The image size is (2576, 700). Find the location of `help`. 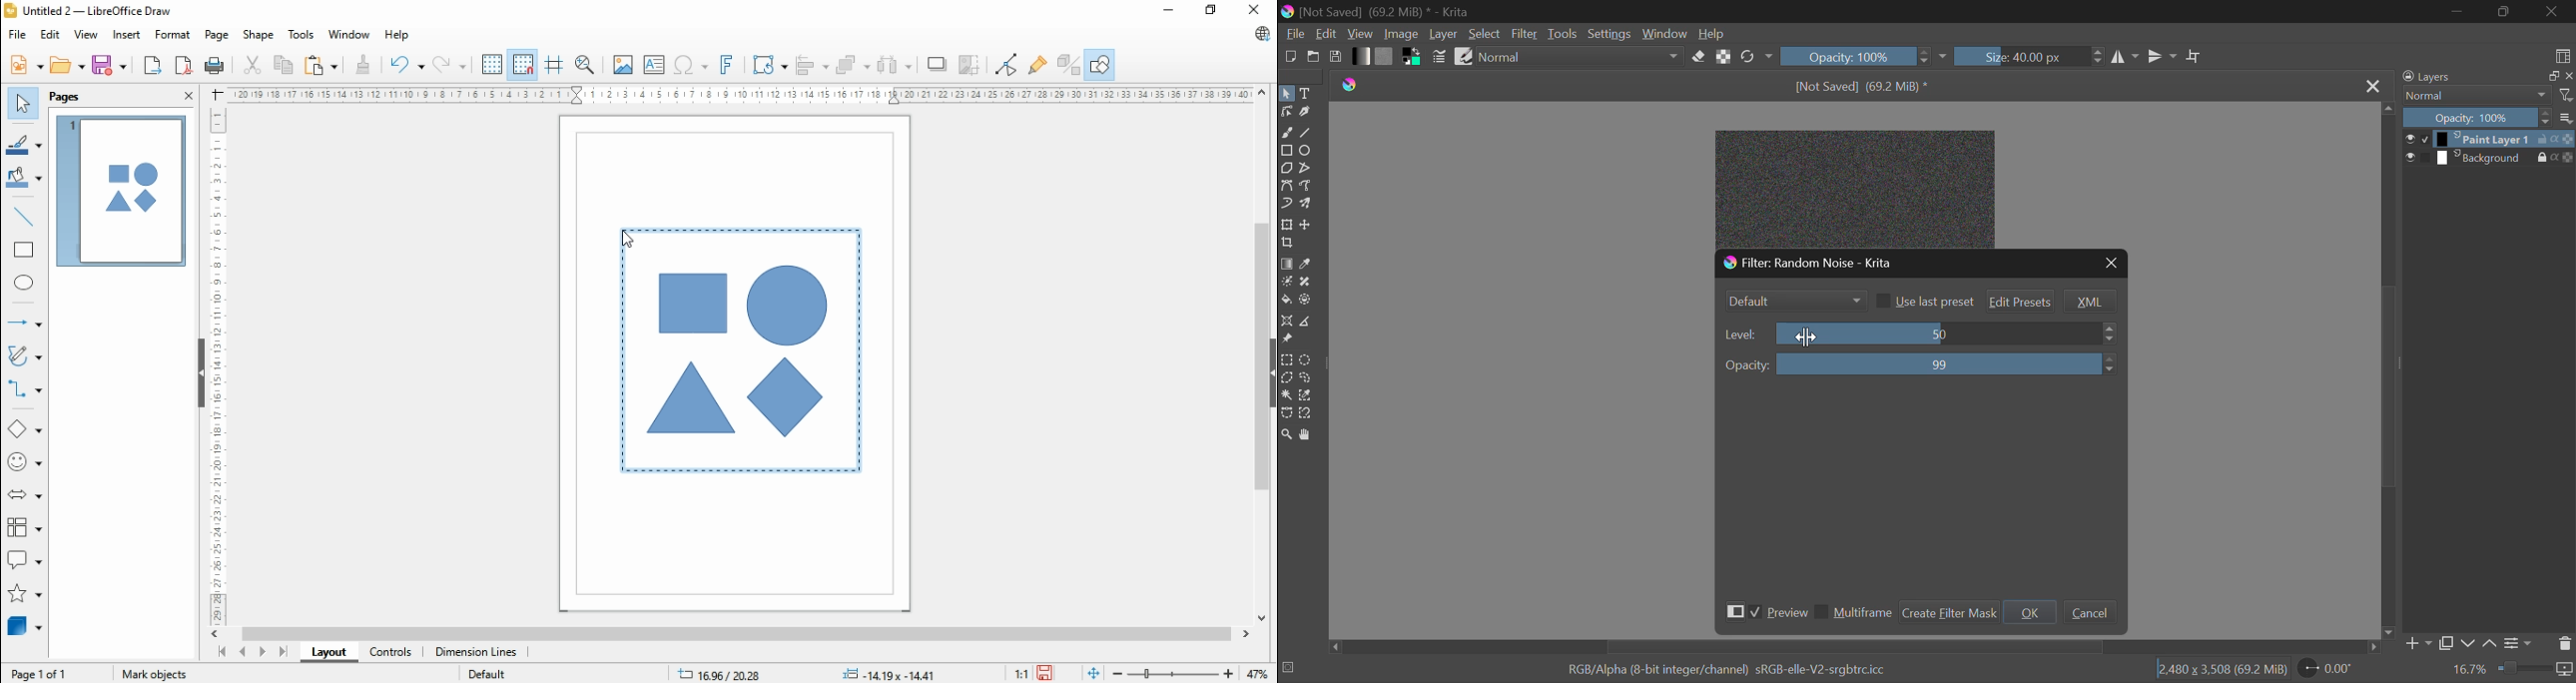

help is located at coordinates (396, 36).